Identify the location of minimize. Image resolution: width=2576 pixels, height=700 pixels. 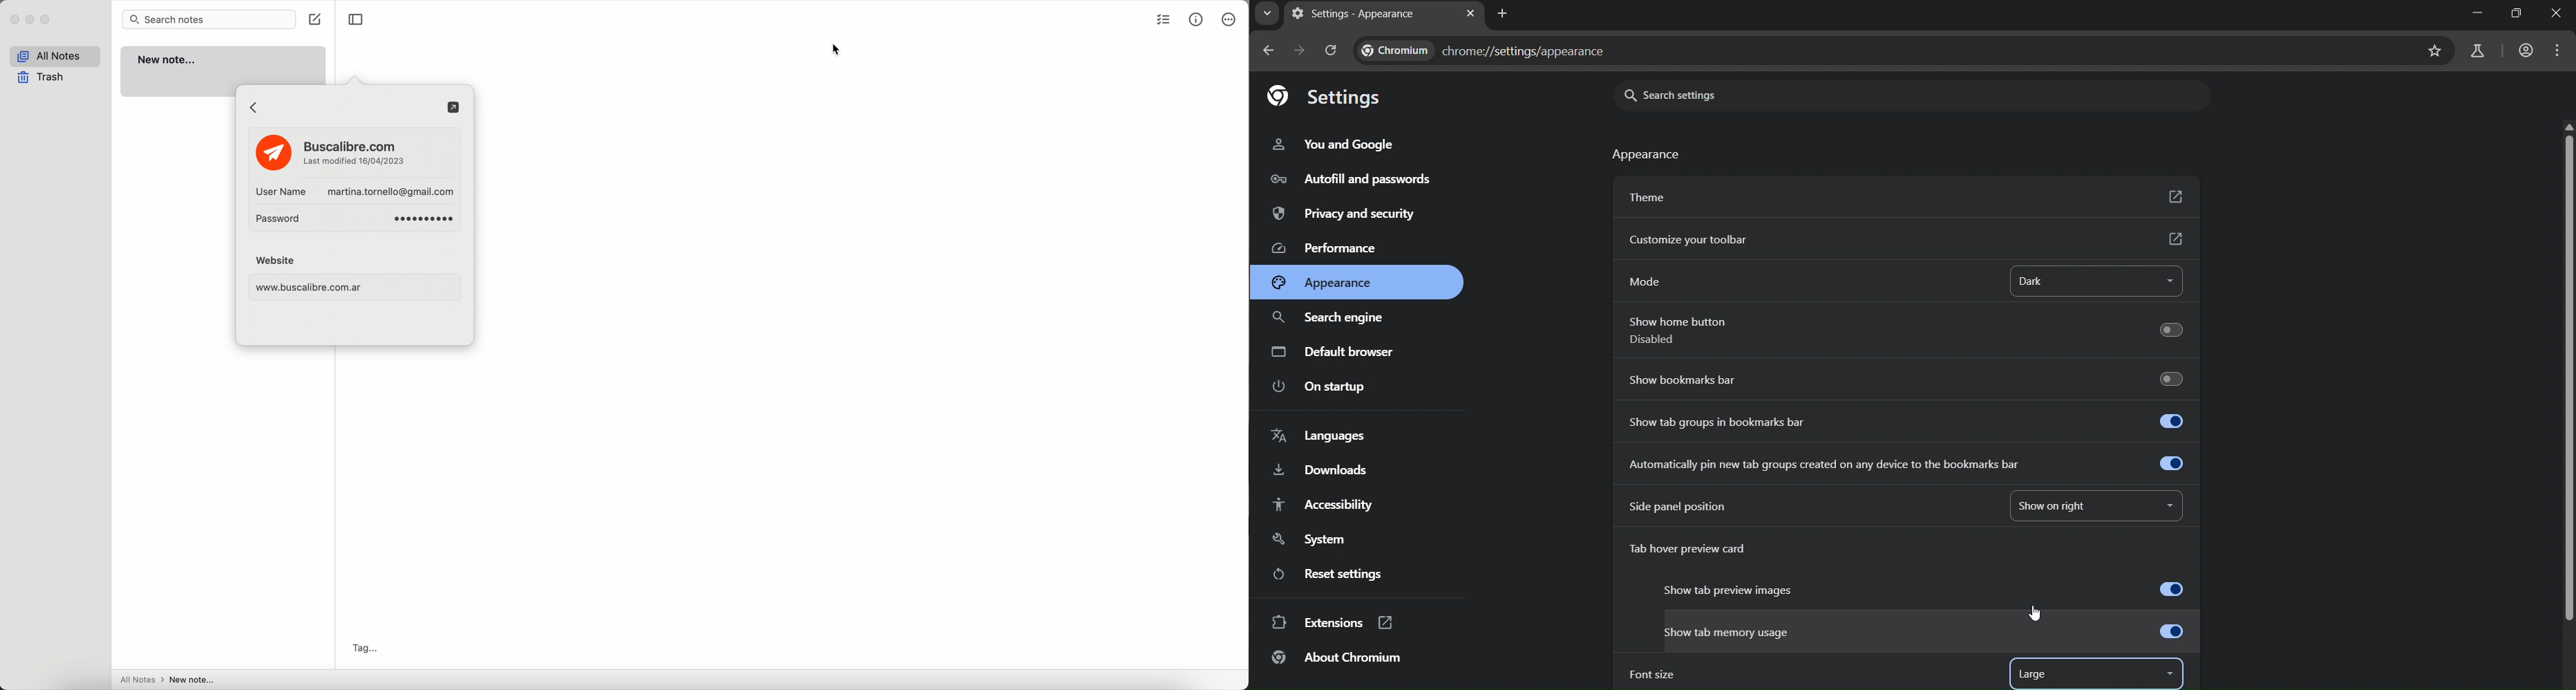
(2480, 13).